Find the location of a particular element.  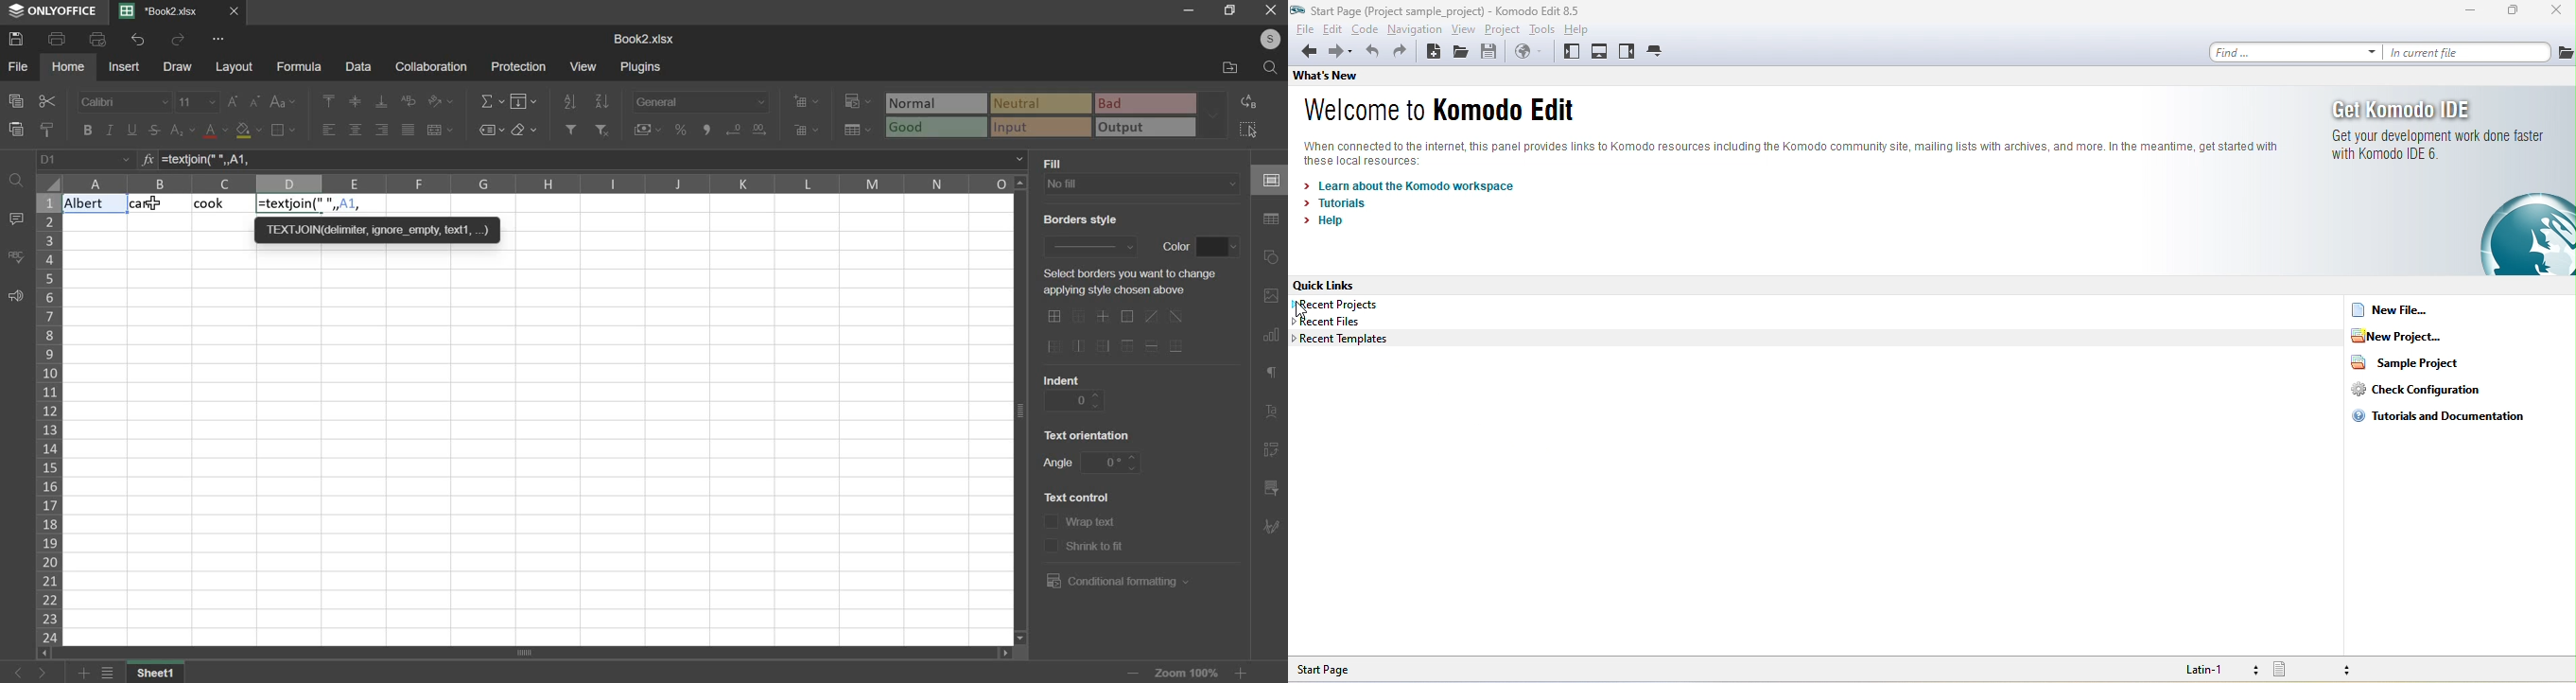

feedback is located at coordinates (16, 297).